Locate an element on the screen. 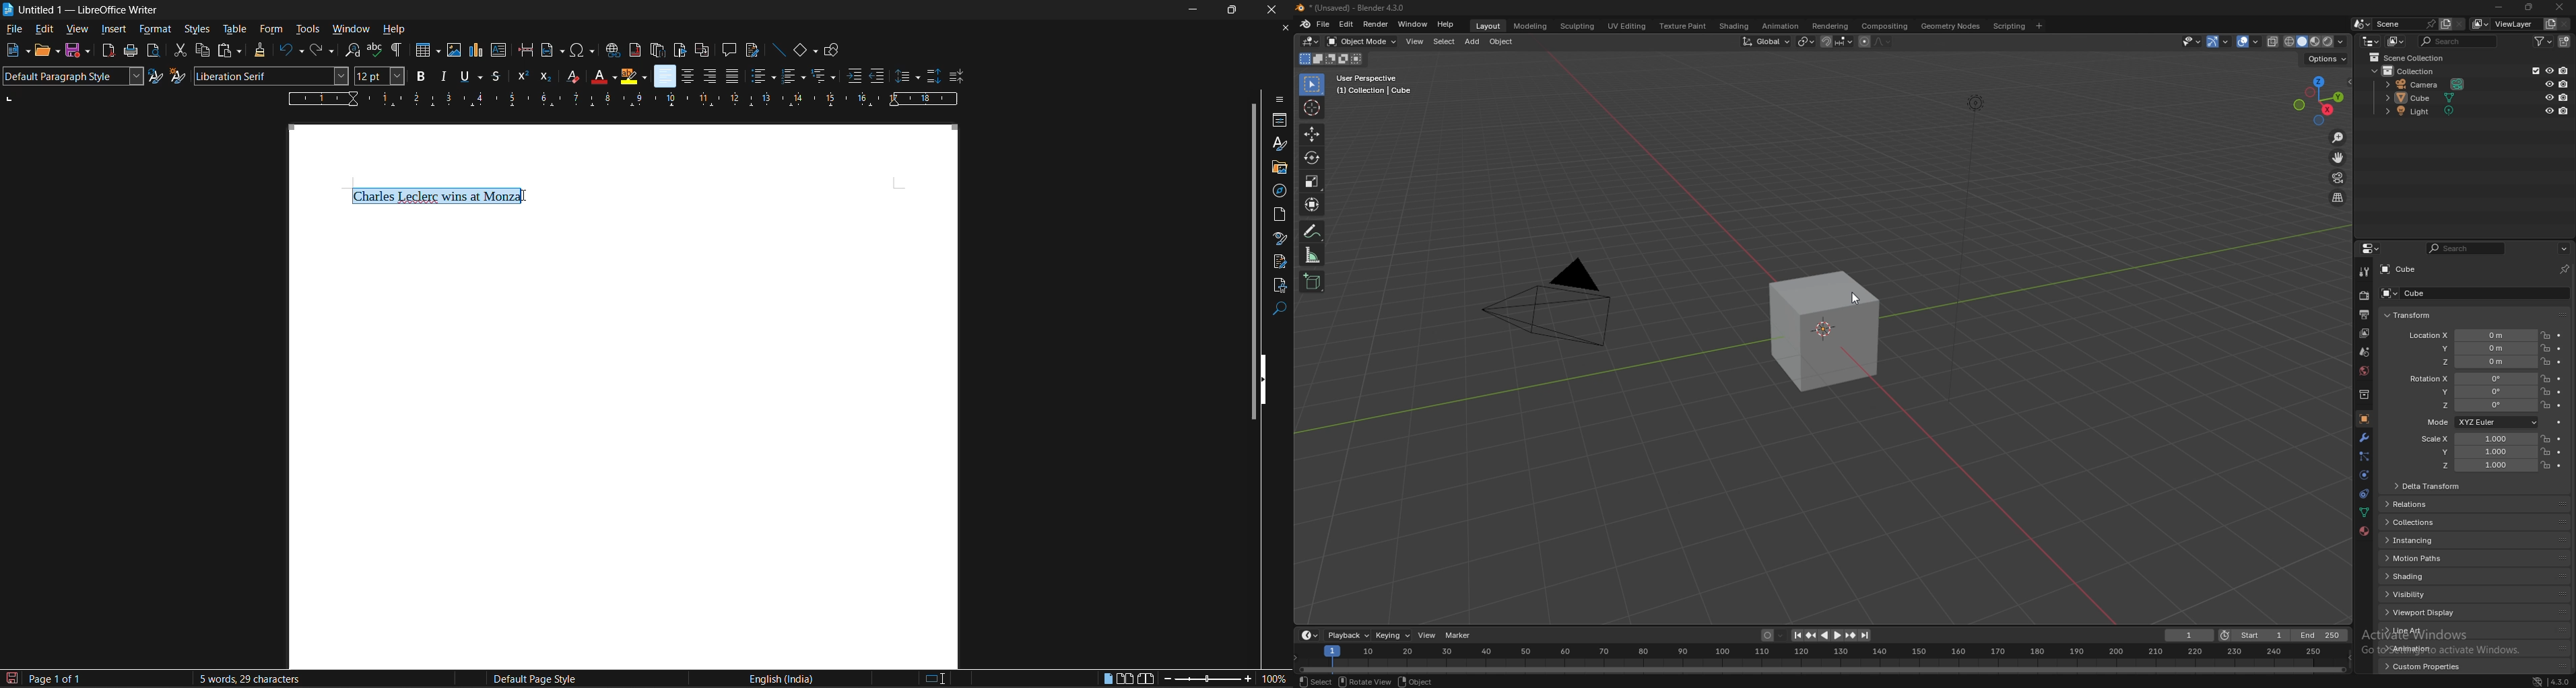 The width and height of the screenshot is (2576, 700). move is located at coordinates (1312, 133).